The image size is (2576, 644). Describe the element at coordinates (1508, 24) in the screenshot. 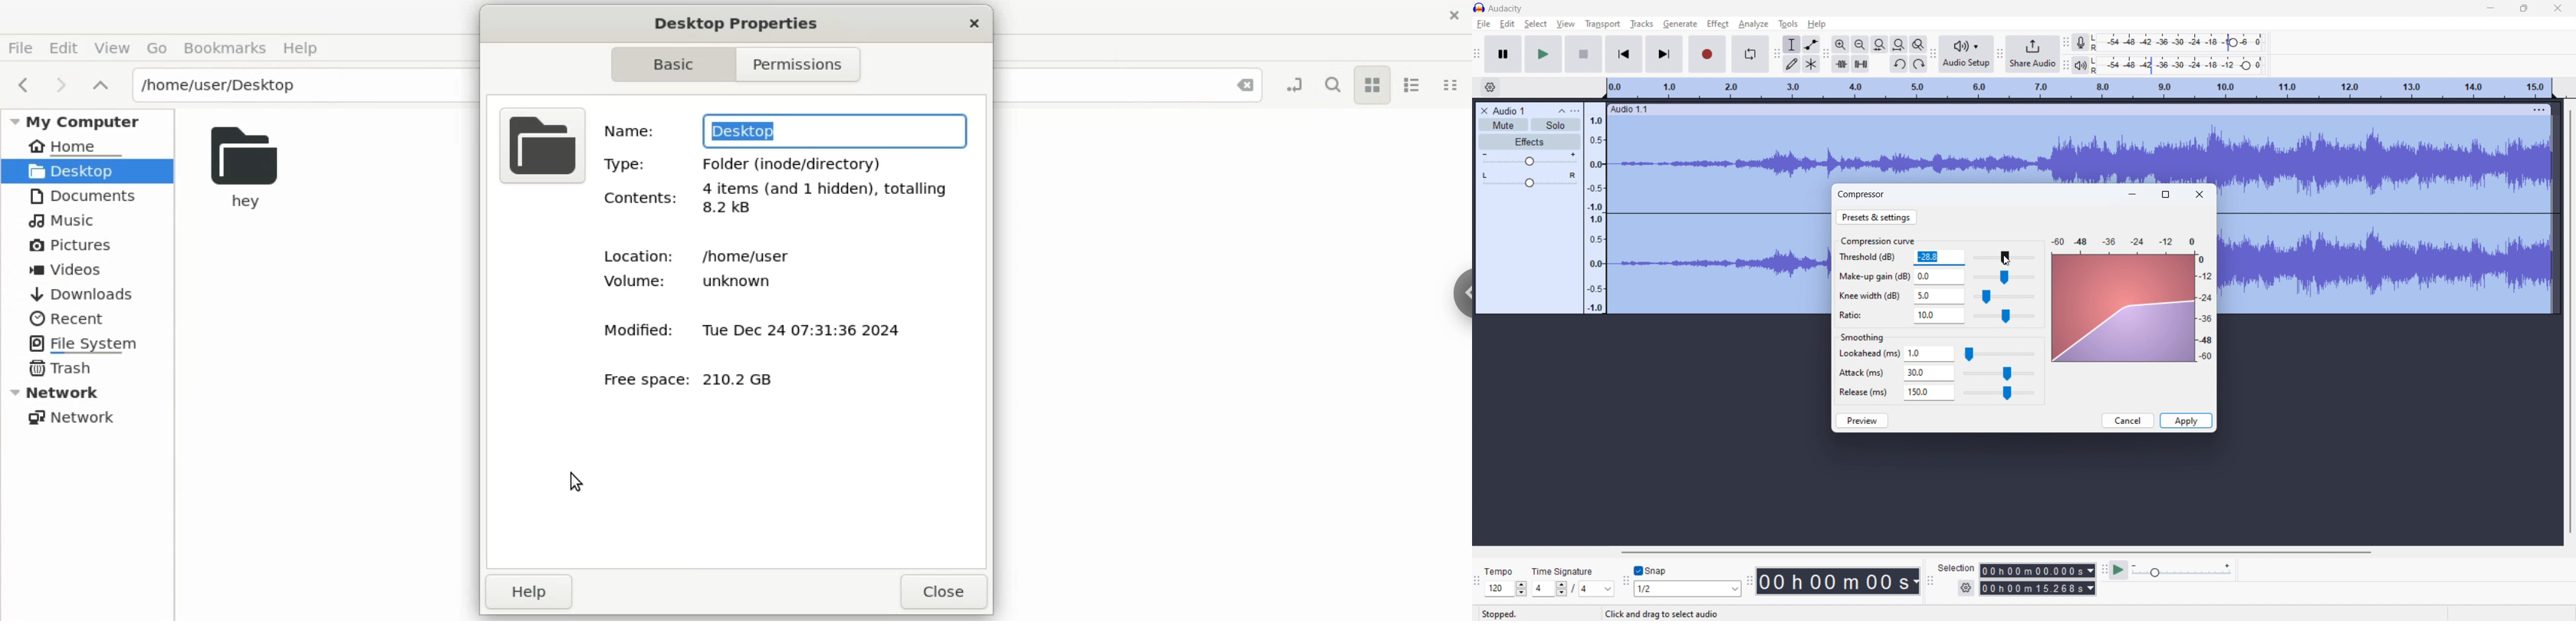

I see `edit` at that location.